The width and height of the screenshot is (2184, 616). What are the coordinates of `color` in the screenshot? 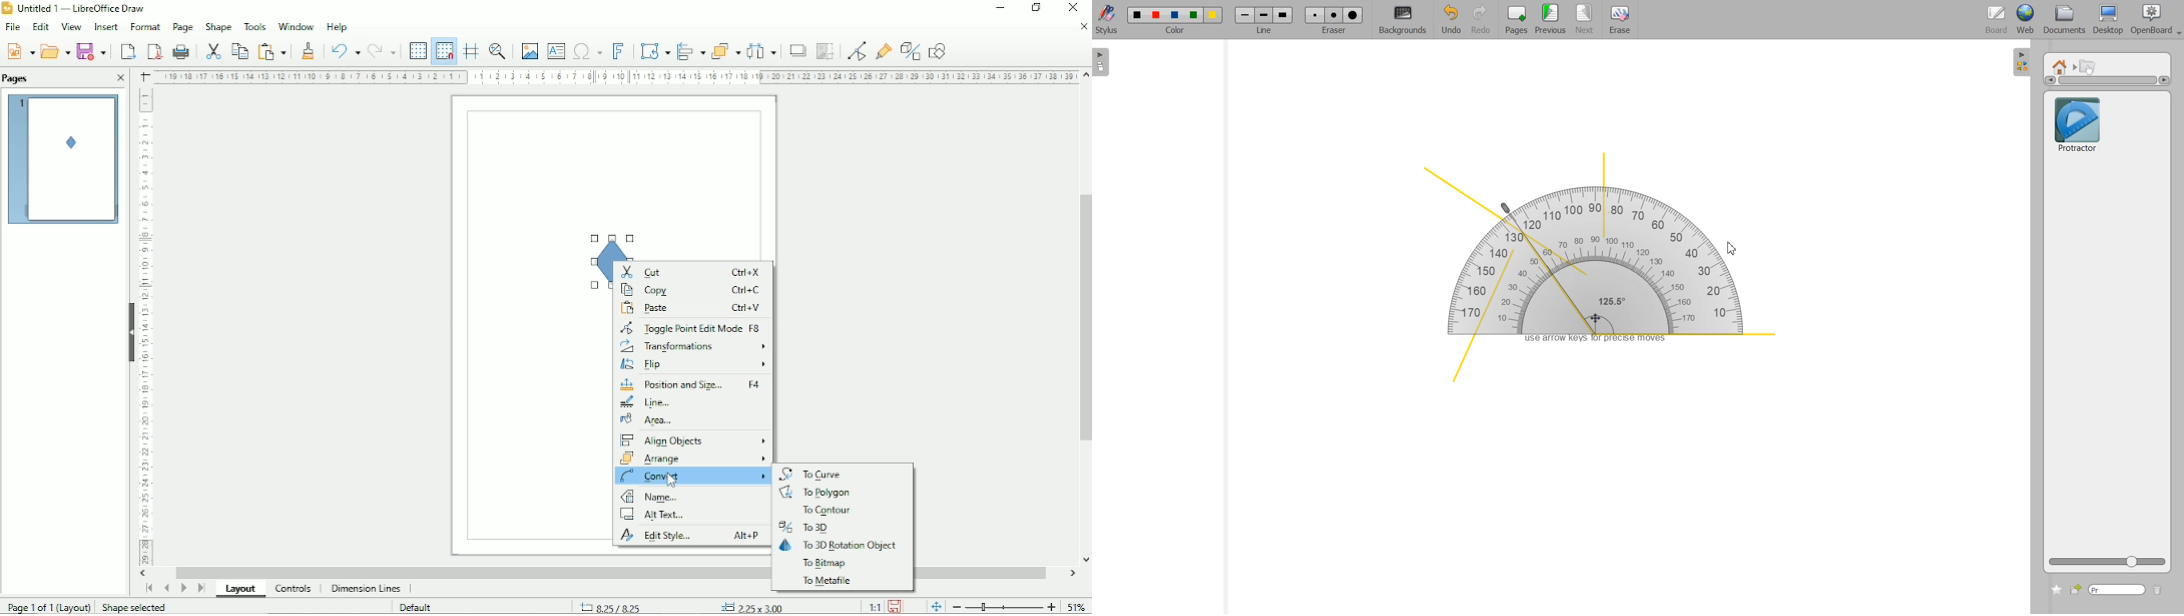 It's located at (1176, 32).